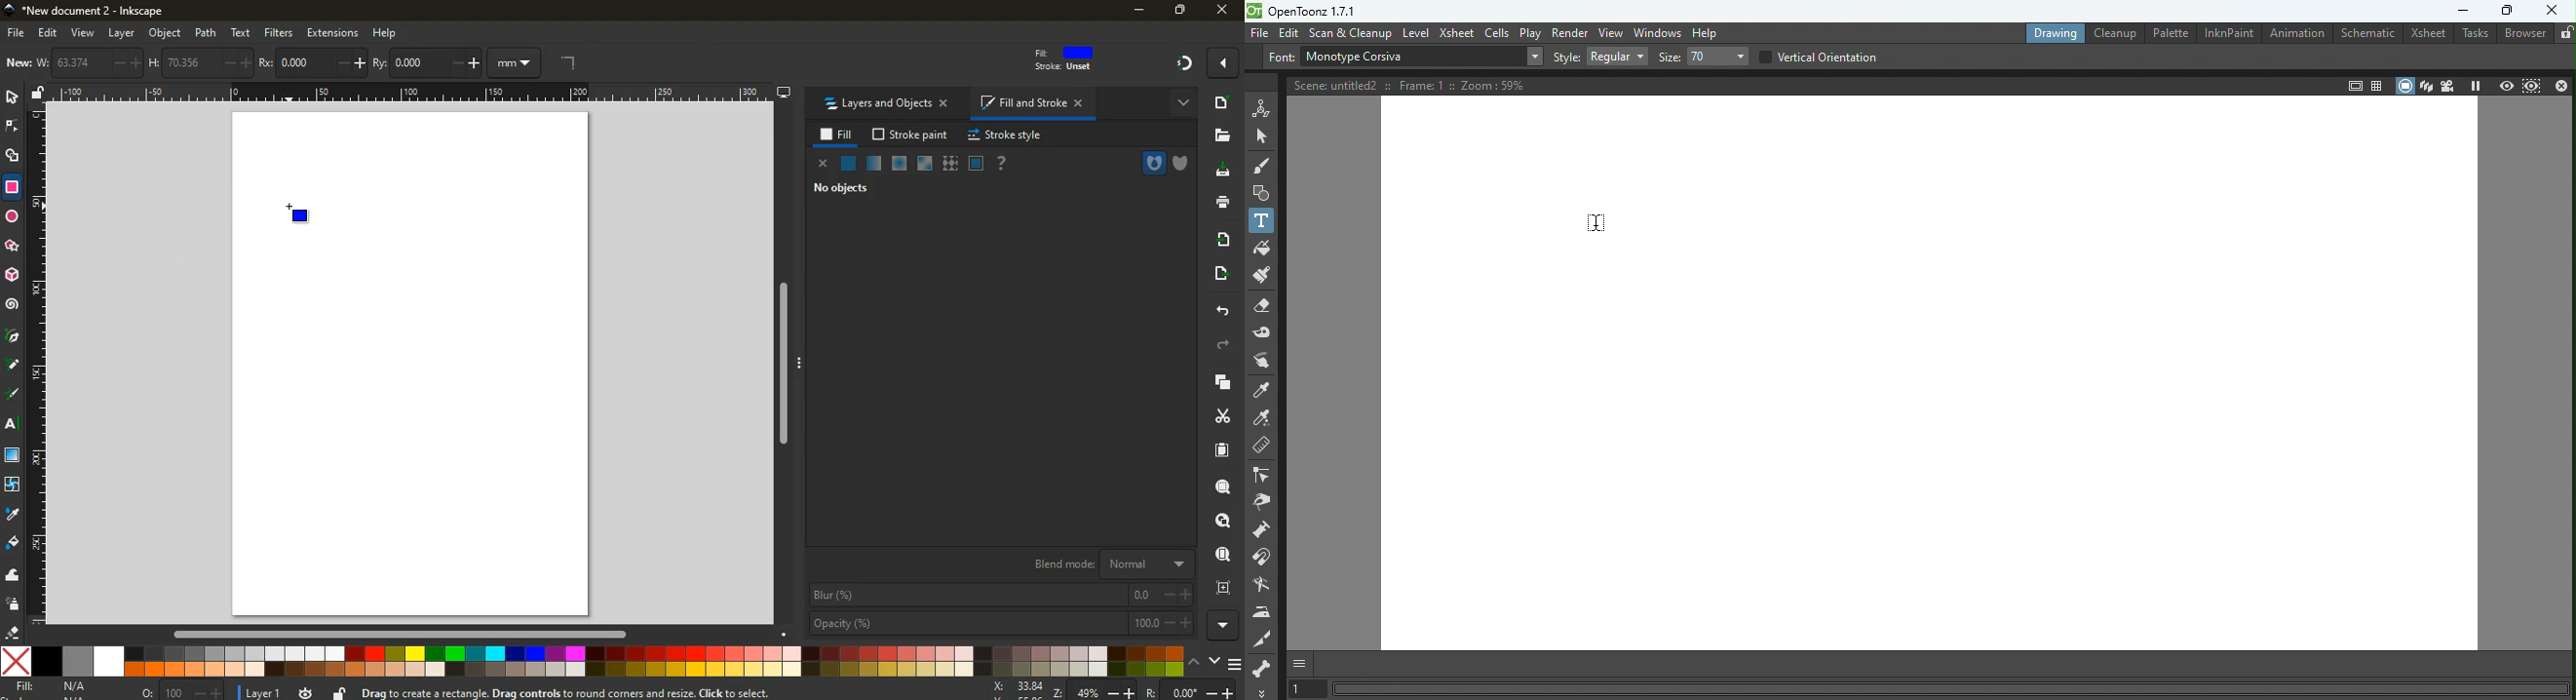  What do you see at coordinates (13, 129) in the screenshot?
I see `edge` at bounding box center [13, 129].